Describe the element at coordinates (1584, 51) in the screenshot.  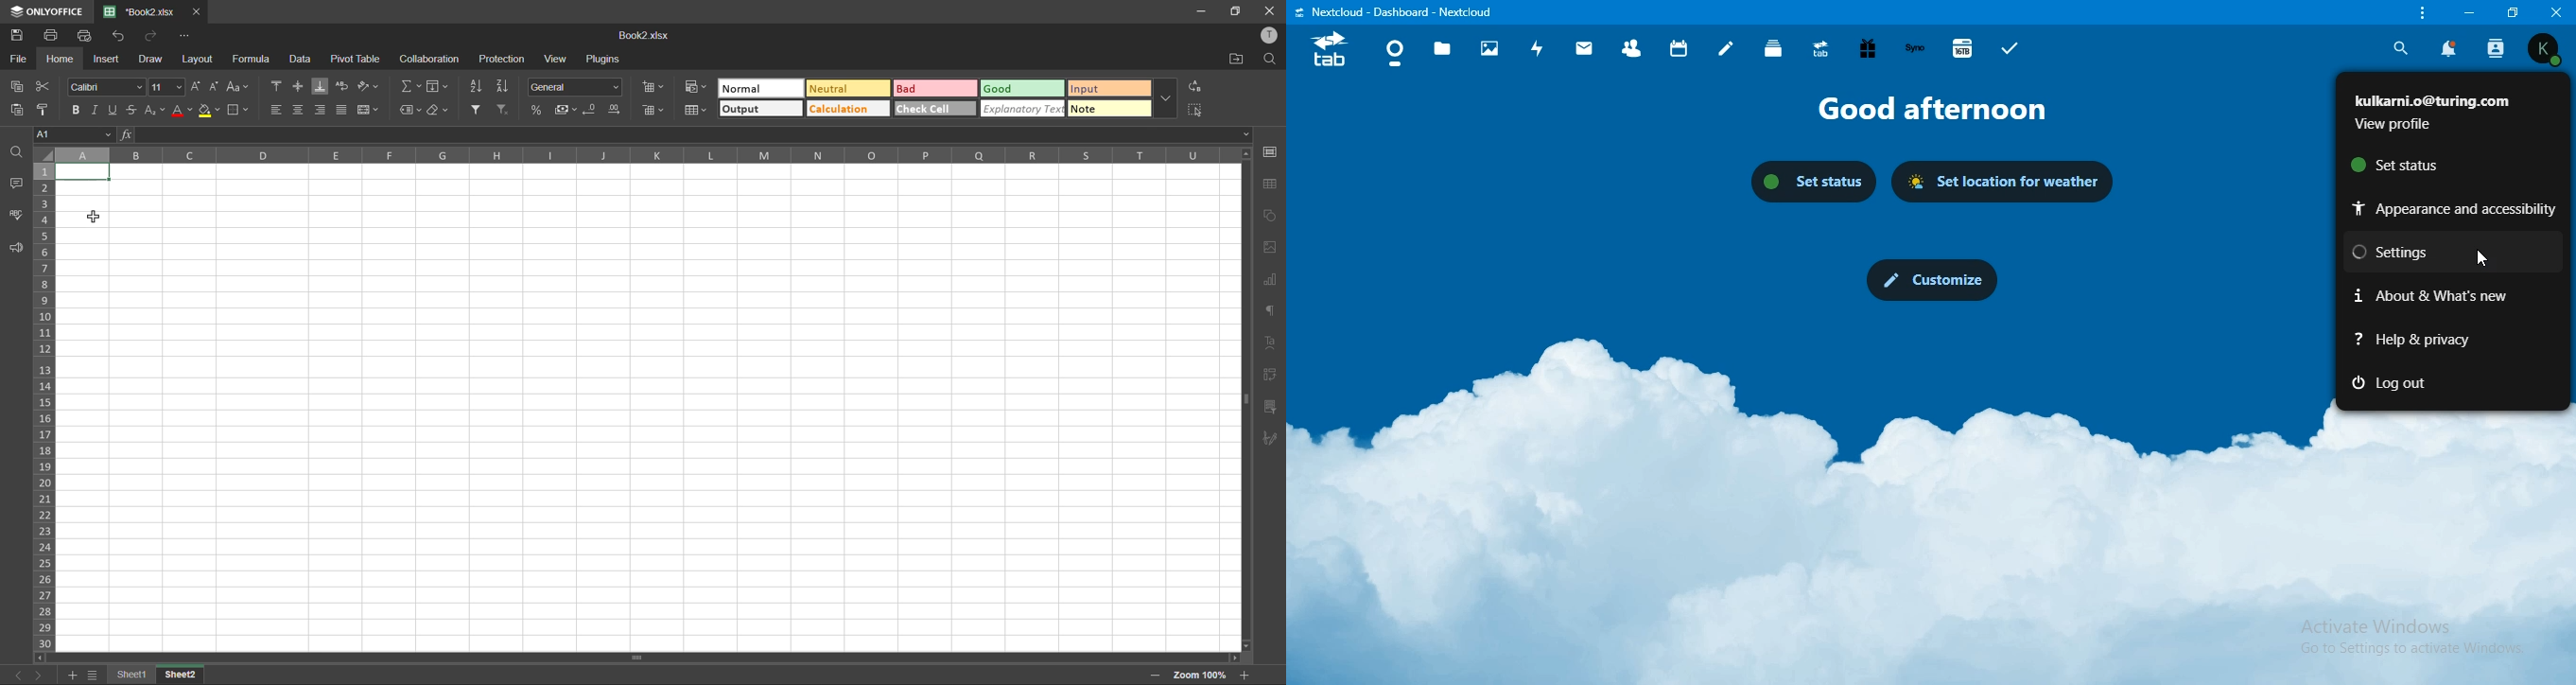
I see `mail` at that location.